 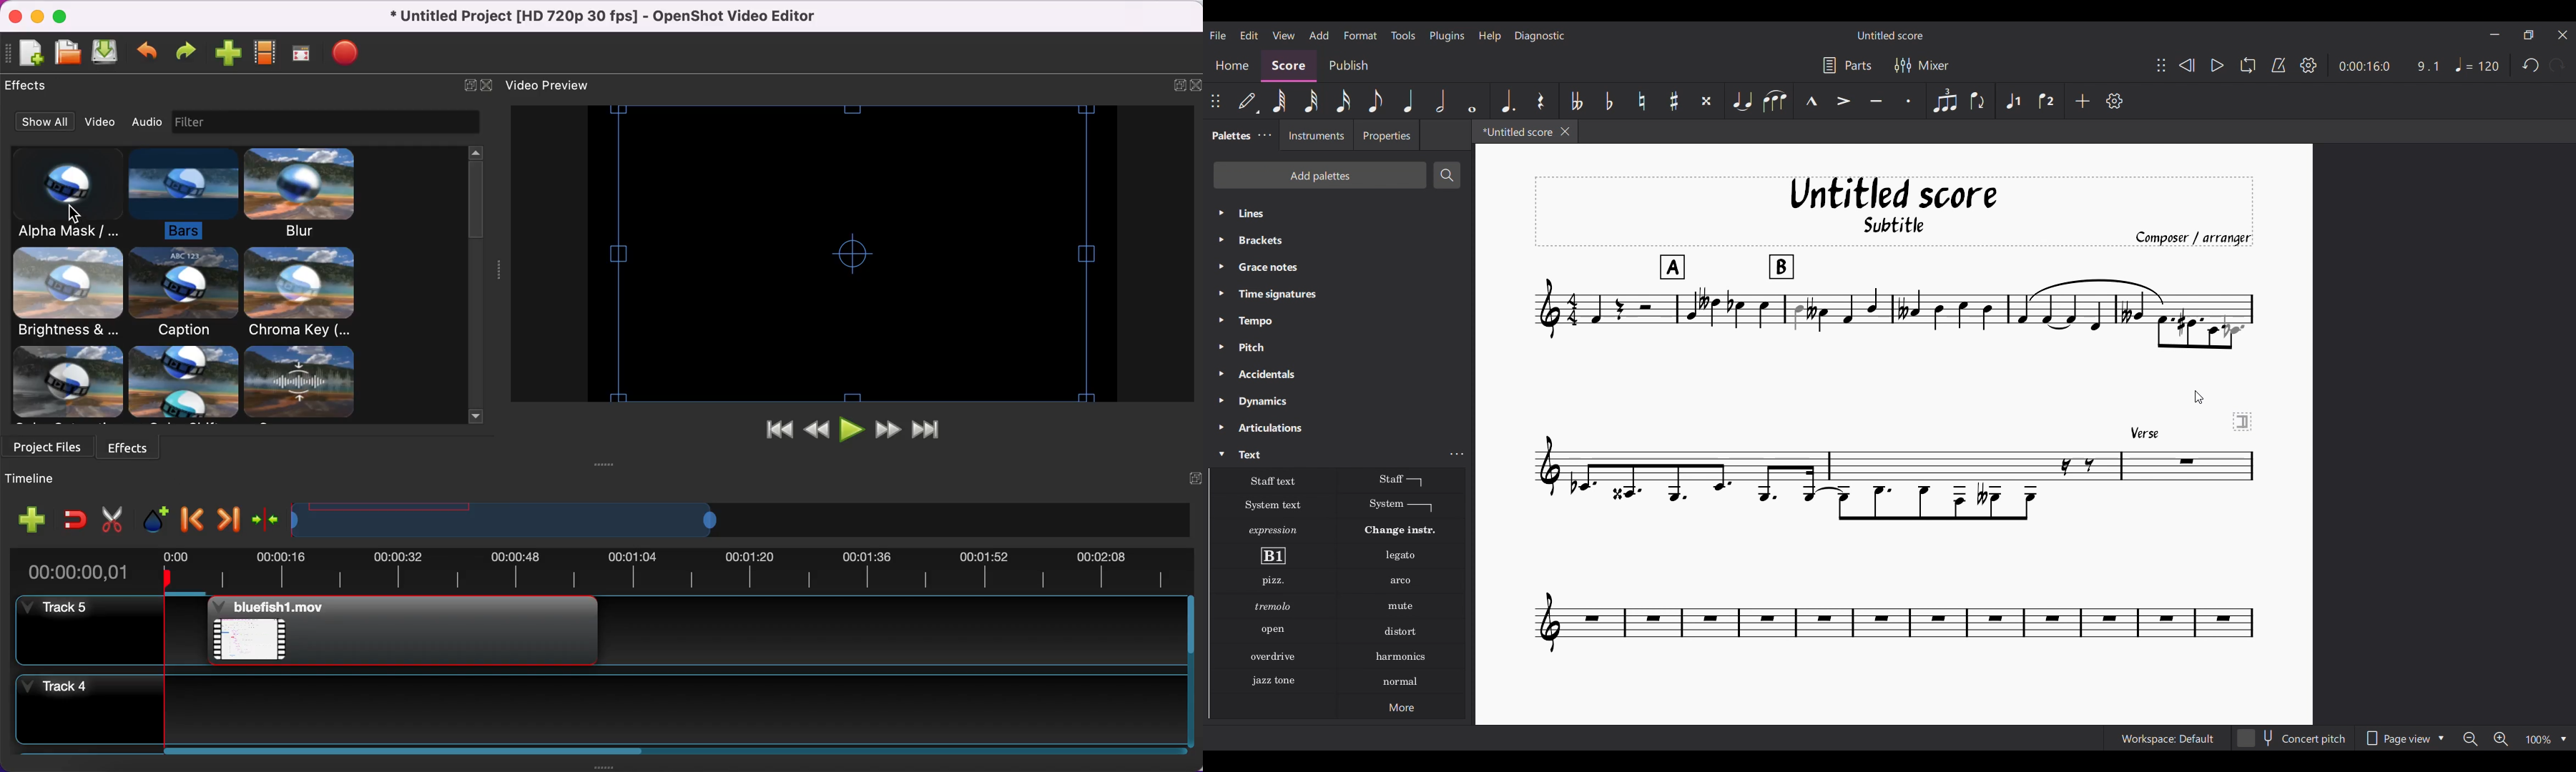 I want to click on Lines, so click(x=1339, y=213).